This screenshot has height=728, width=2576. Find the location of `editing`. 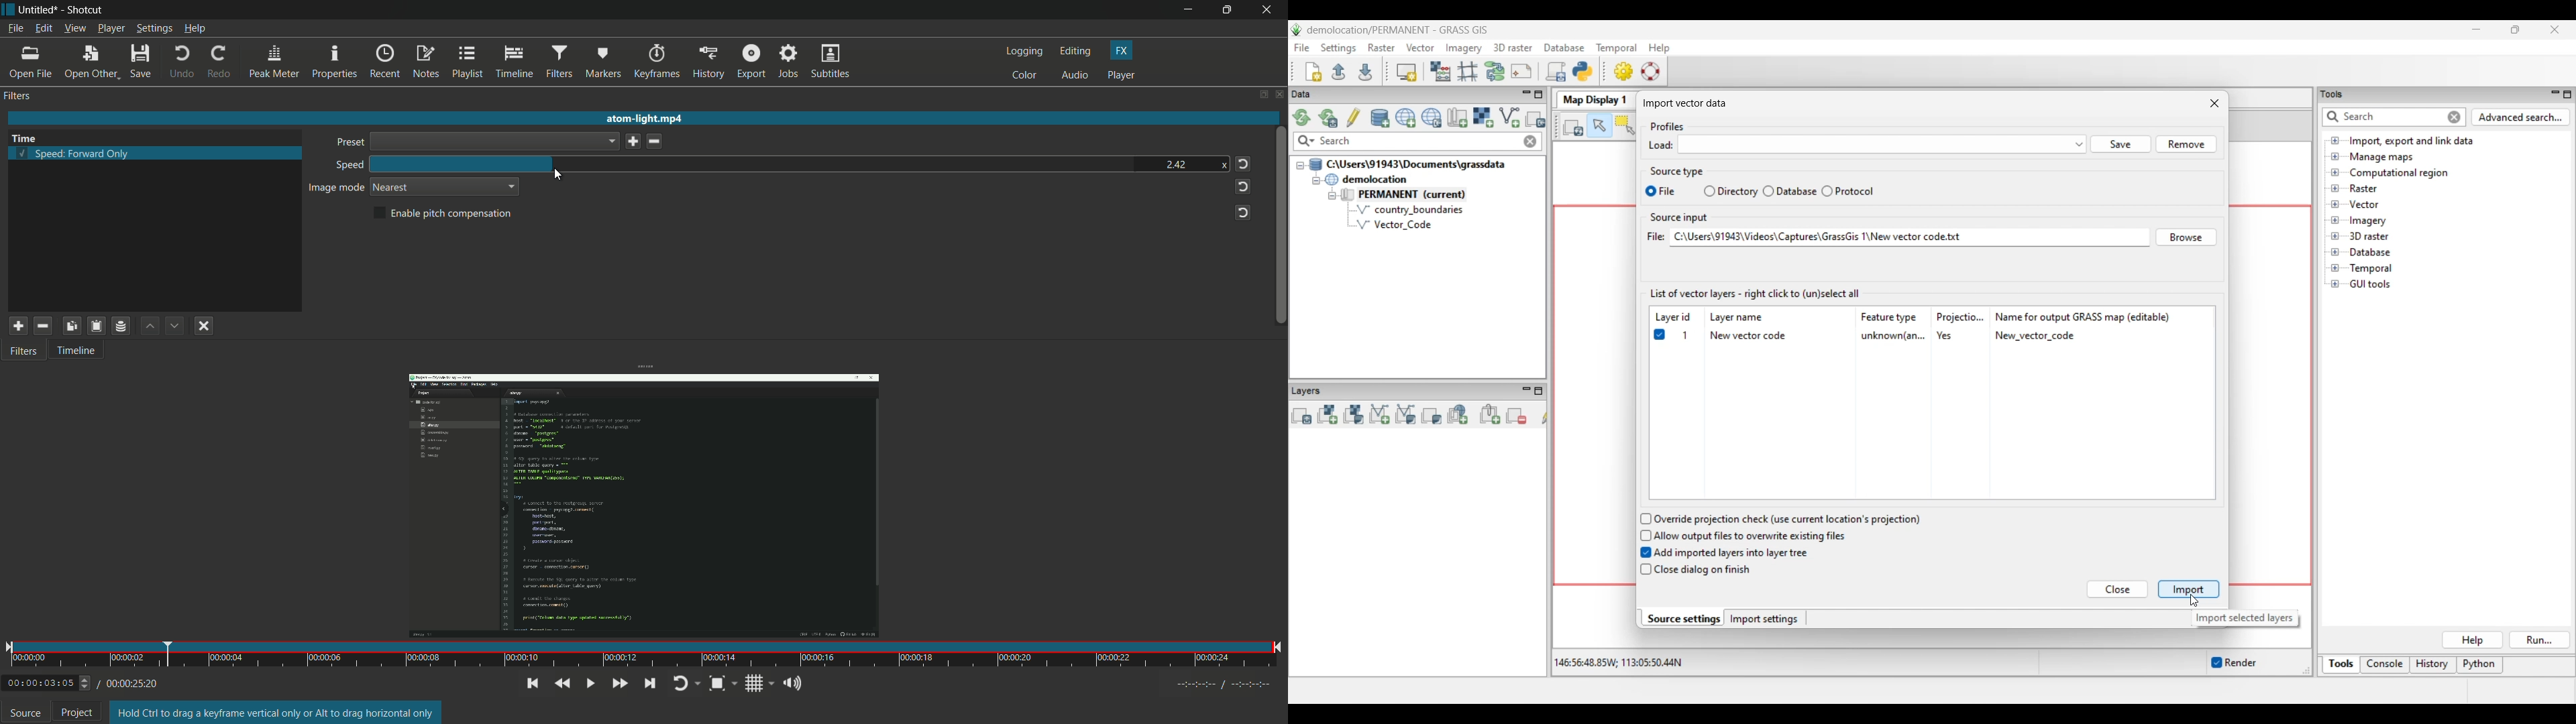

editing is located at coordinates (1076, 52).